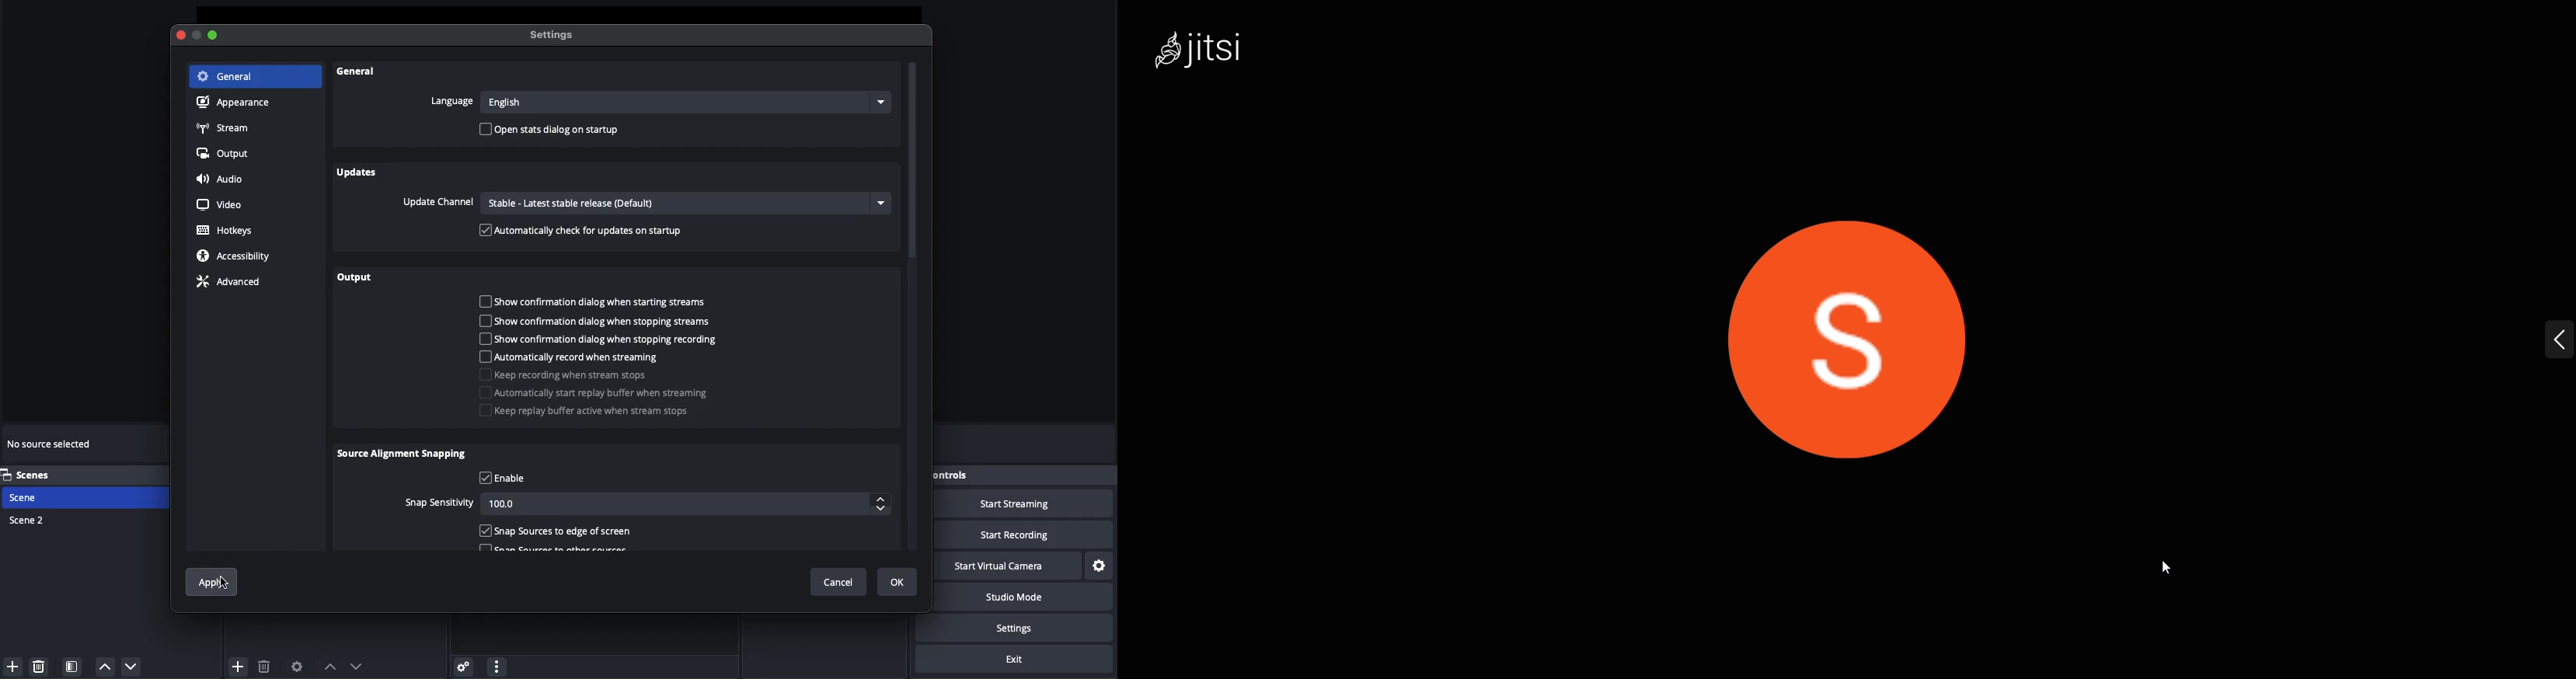 Image resolution: width=2576 pixels, height=700 pixels. I want to click on Open status dialog on startup, so click(552, 131).